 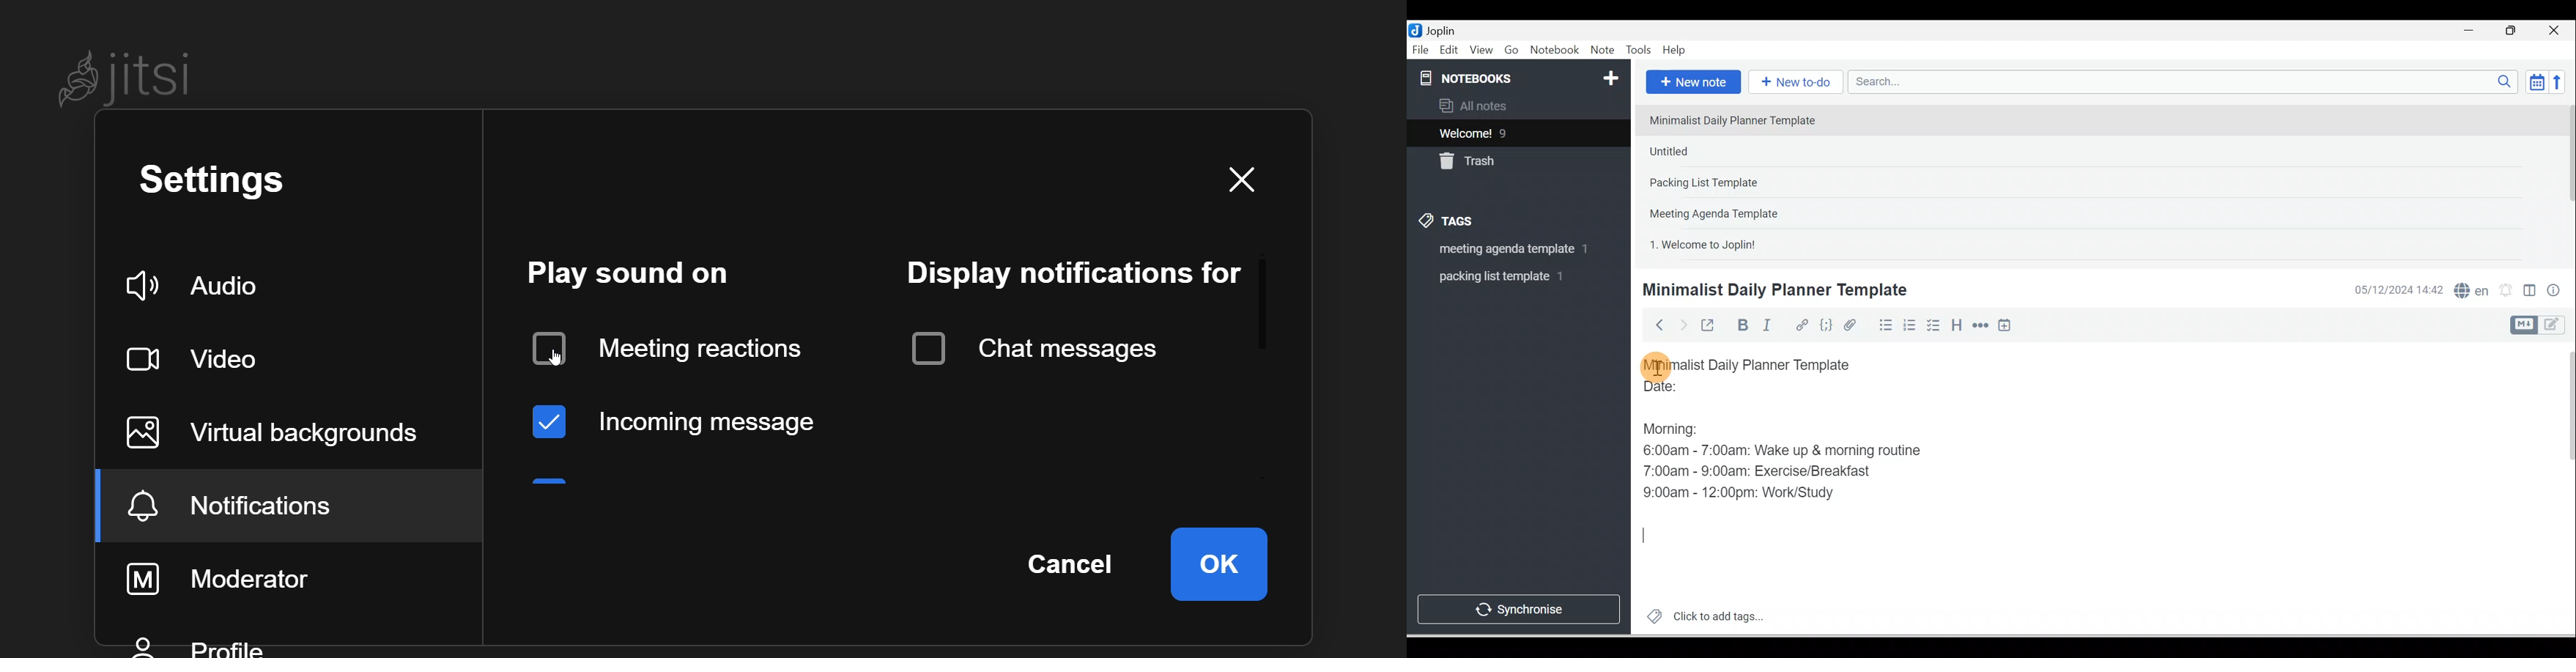 I want to click on Note 2, so click(x=1729, y=151).